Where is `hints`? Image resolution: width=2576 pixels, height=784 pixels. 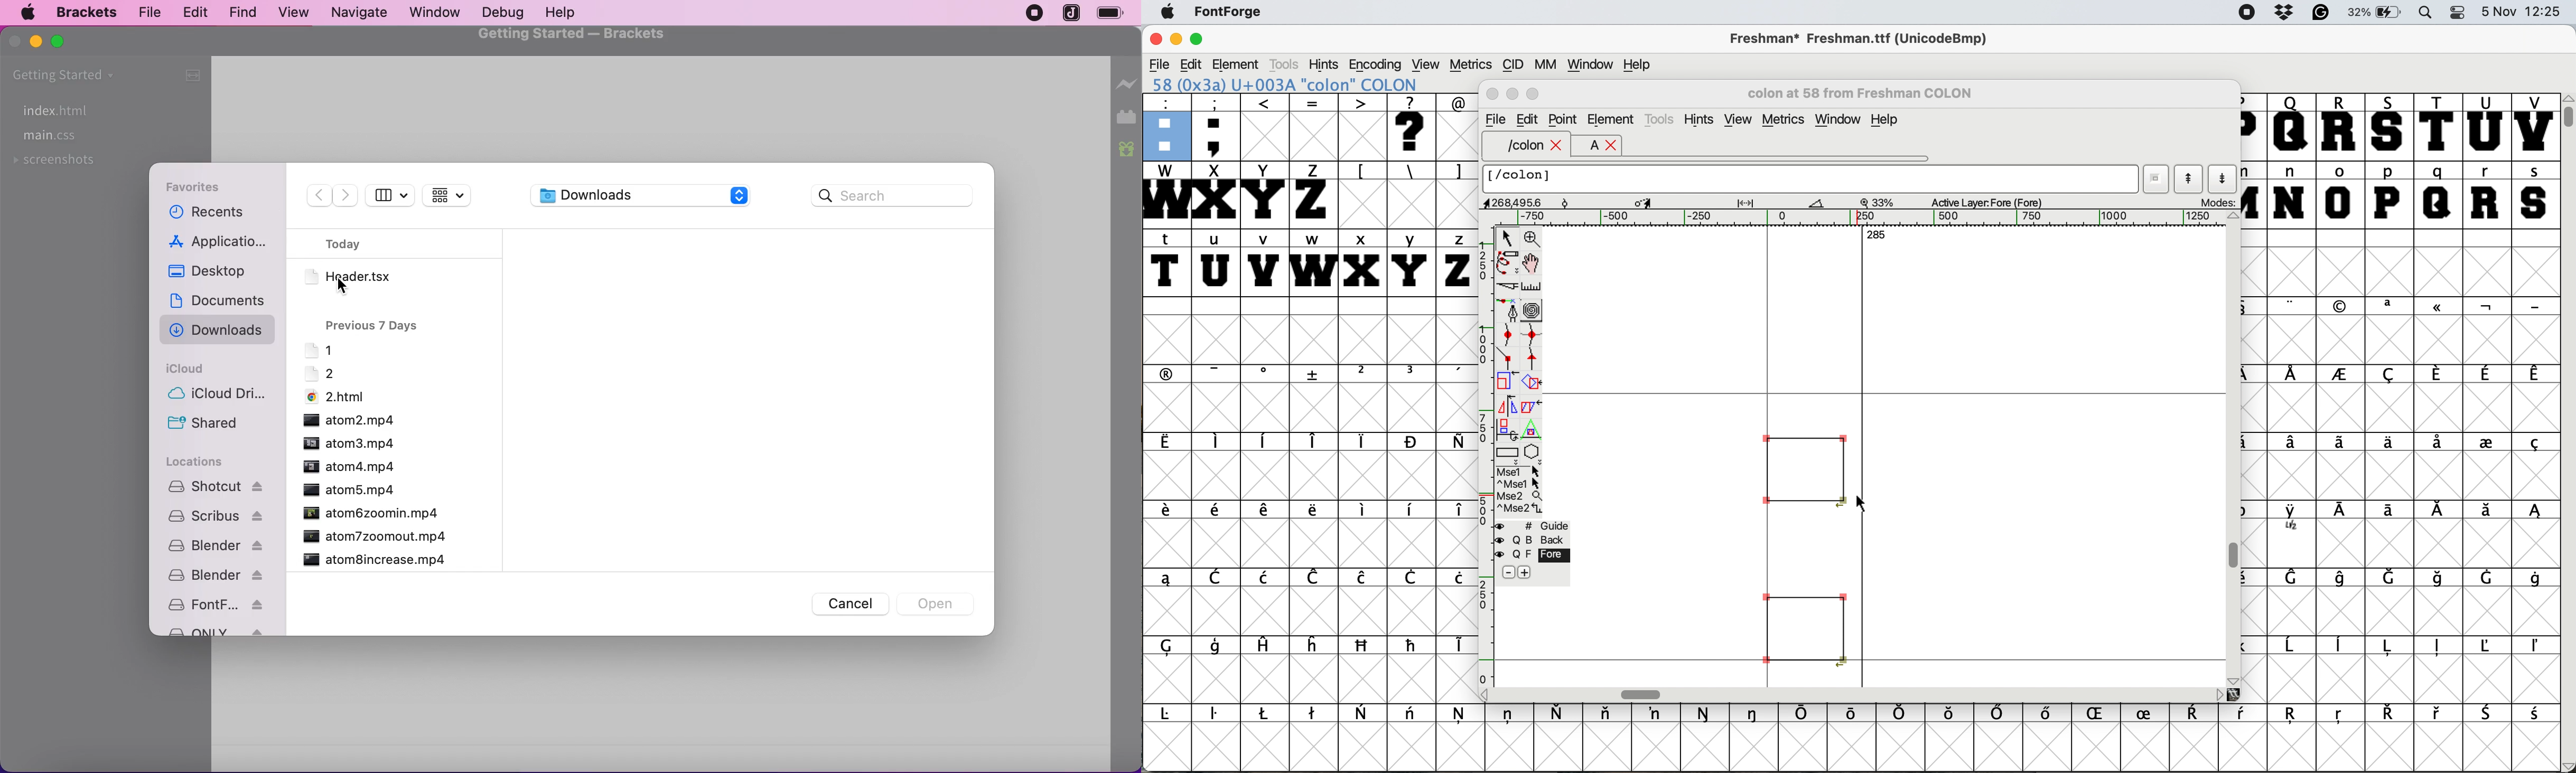
hints is located at coordinates (1326, 64).